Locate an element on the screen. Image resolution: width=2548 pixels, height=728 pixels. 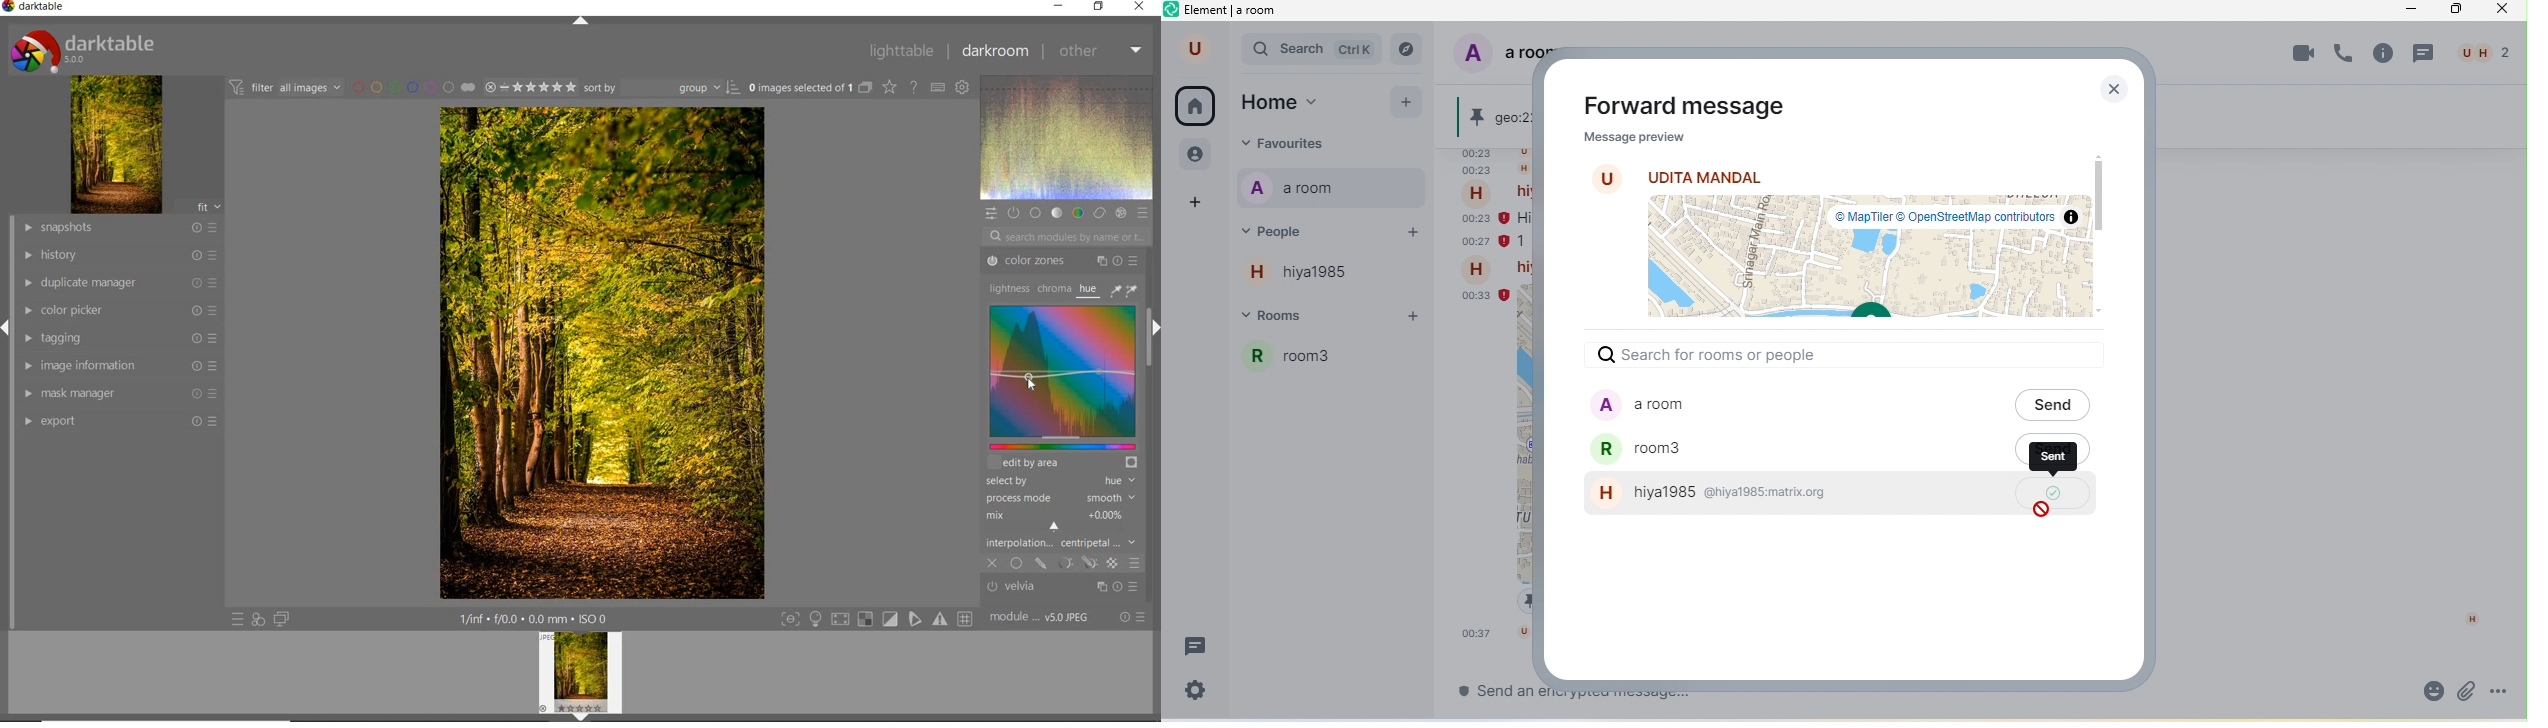
ENABLE FOR ONLINE HELP is located at coordinates (914, 87).